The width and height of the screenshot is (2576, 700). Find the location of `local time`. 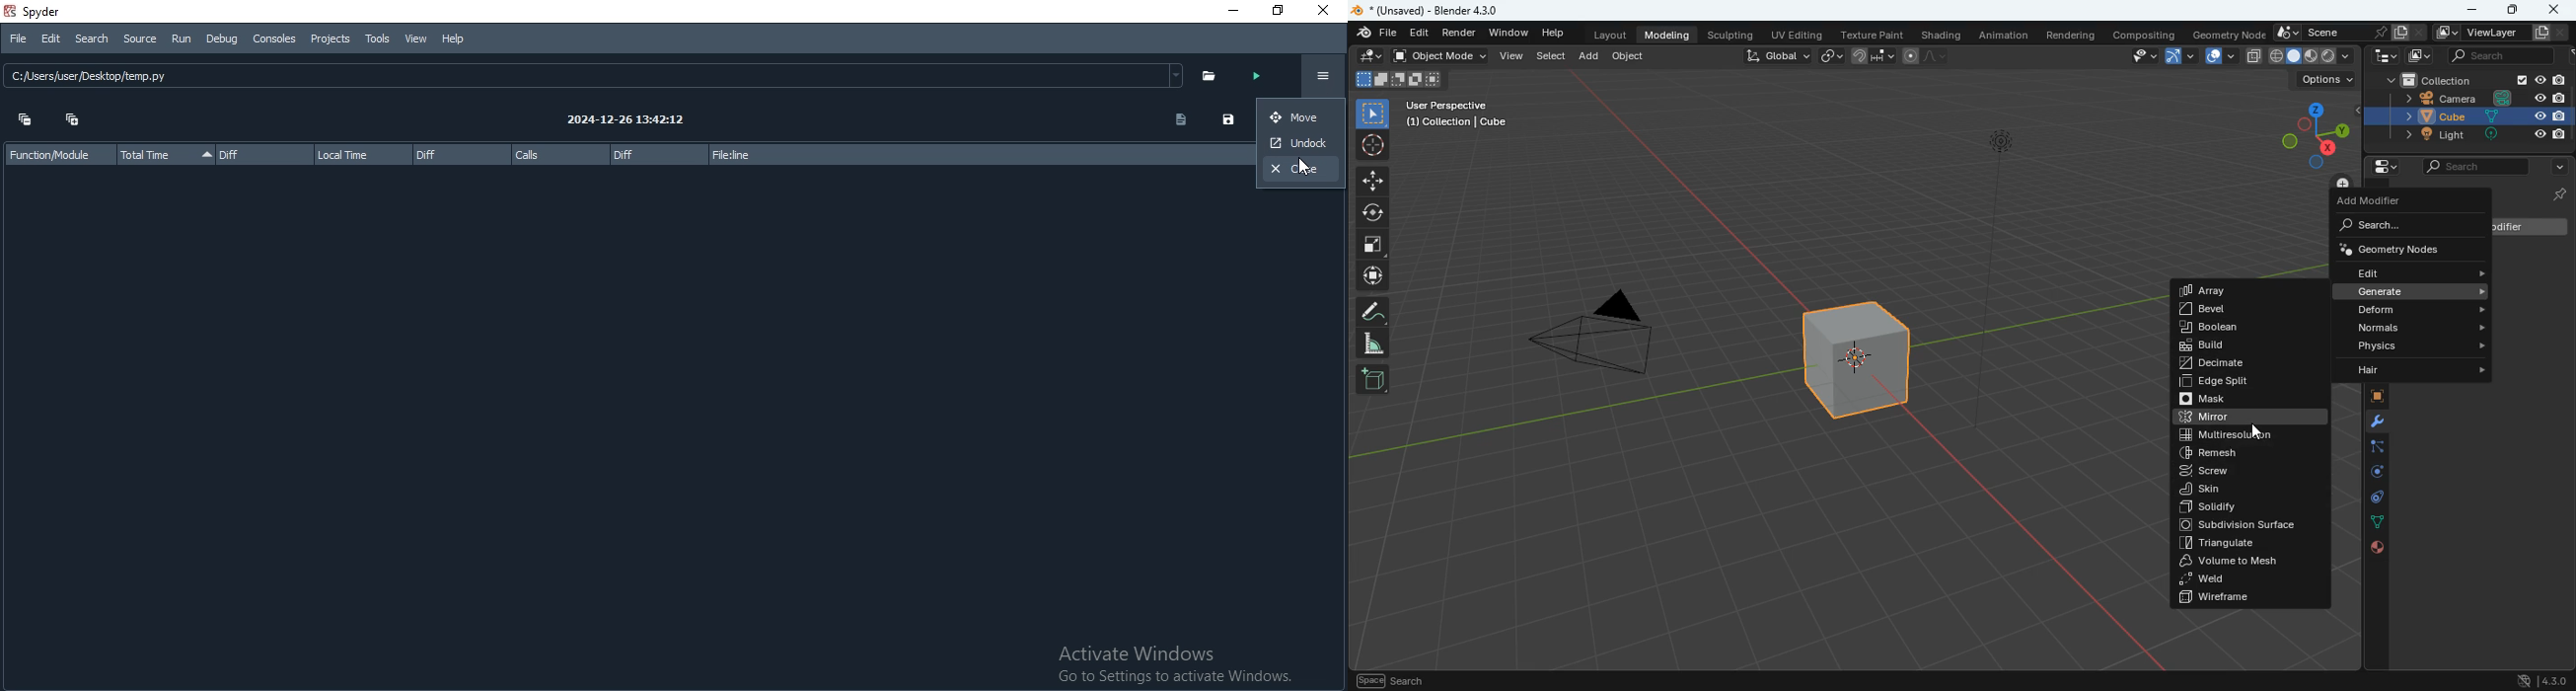

local time is located at coordinates (362, 153).